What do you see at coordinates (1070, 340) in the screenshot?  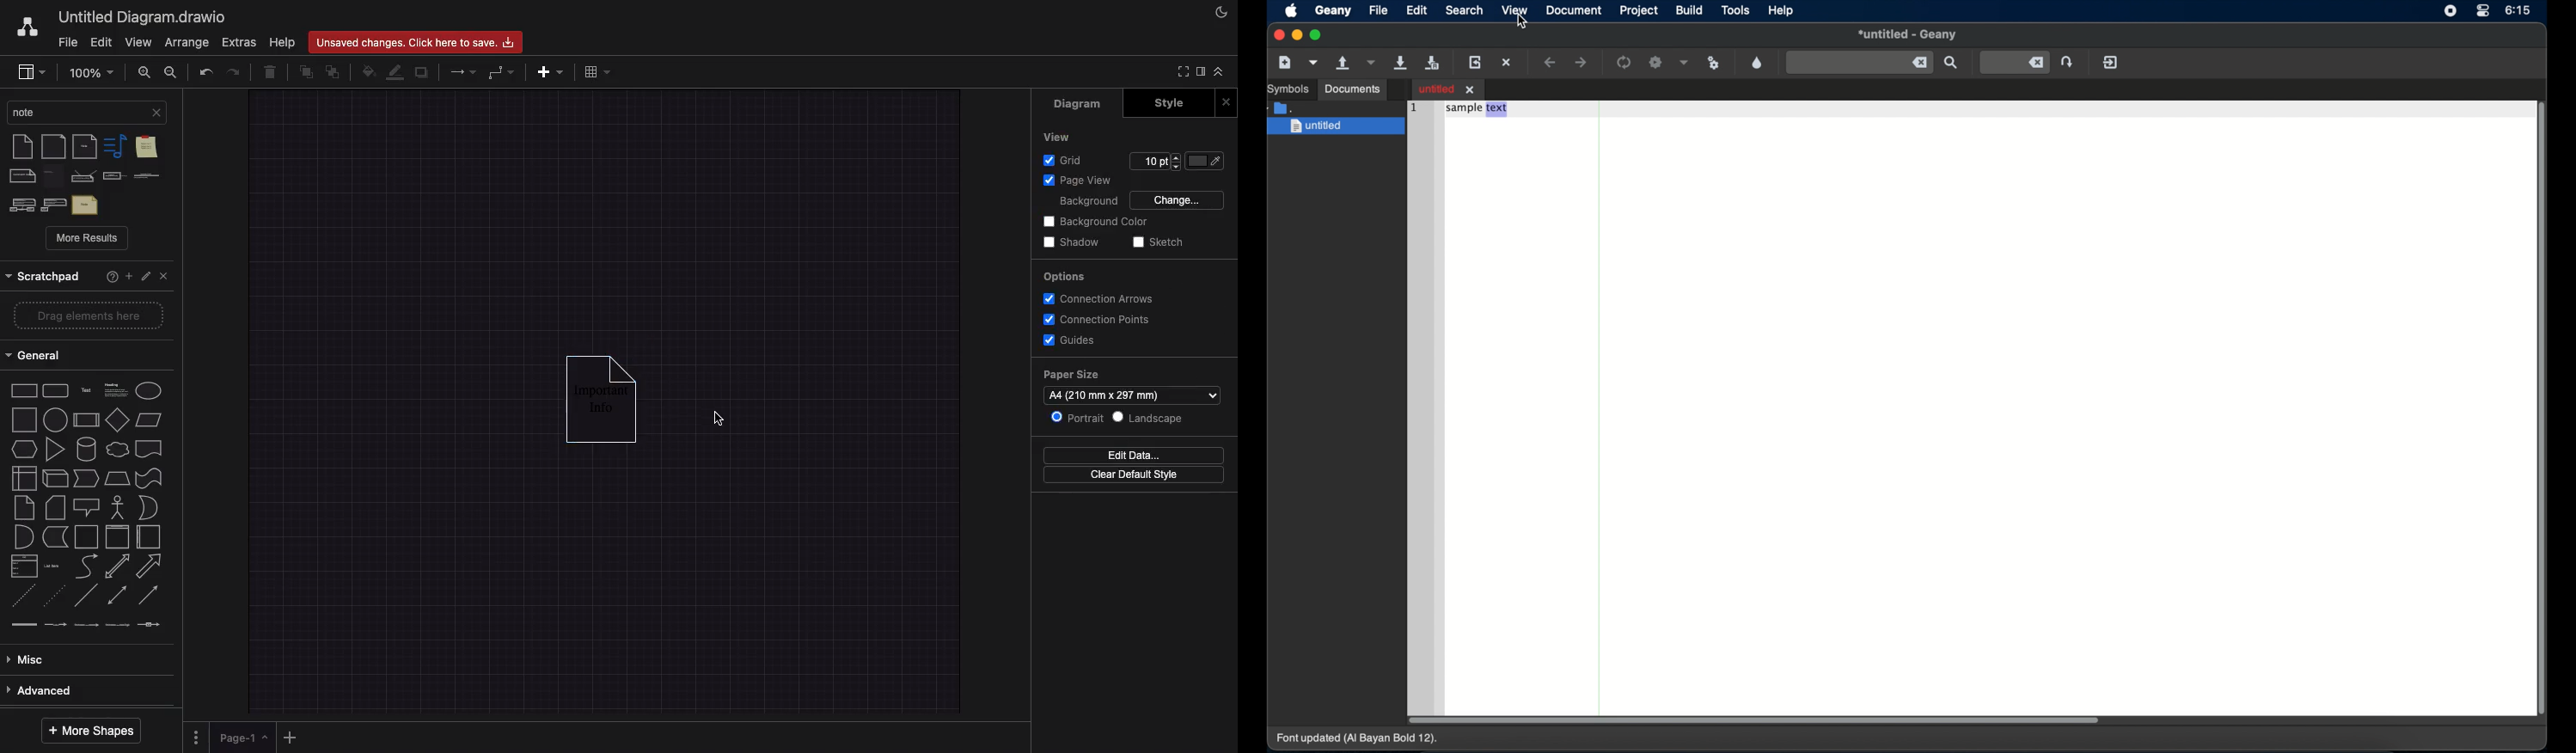 I see `Guides` at bounding box center [1070, 340].